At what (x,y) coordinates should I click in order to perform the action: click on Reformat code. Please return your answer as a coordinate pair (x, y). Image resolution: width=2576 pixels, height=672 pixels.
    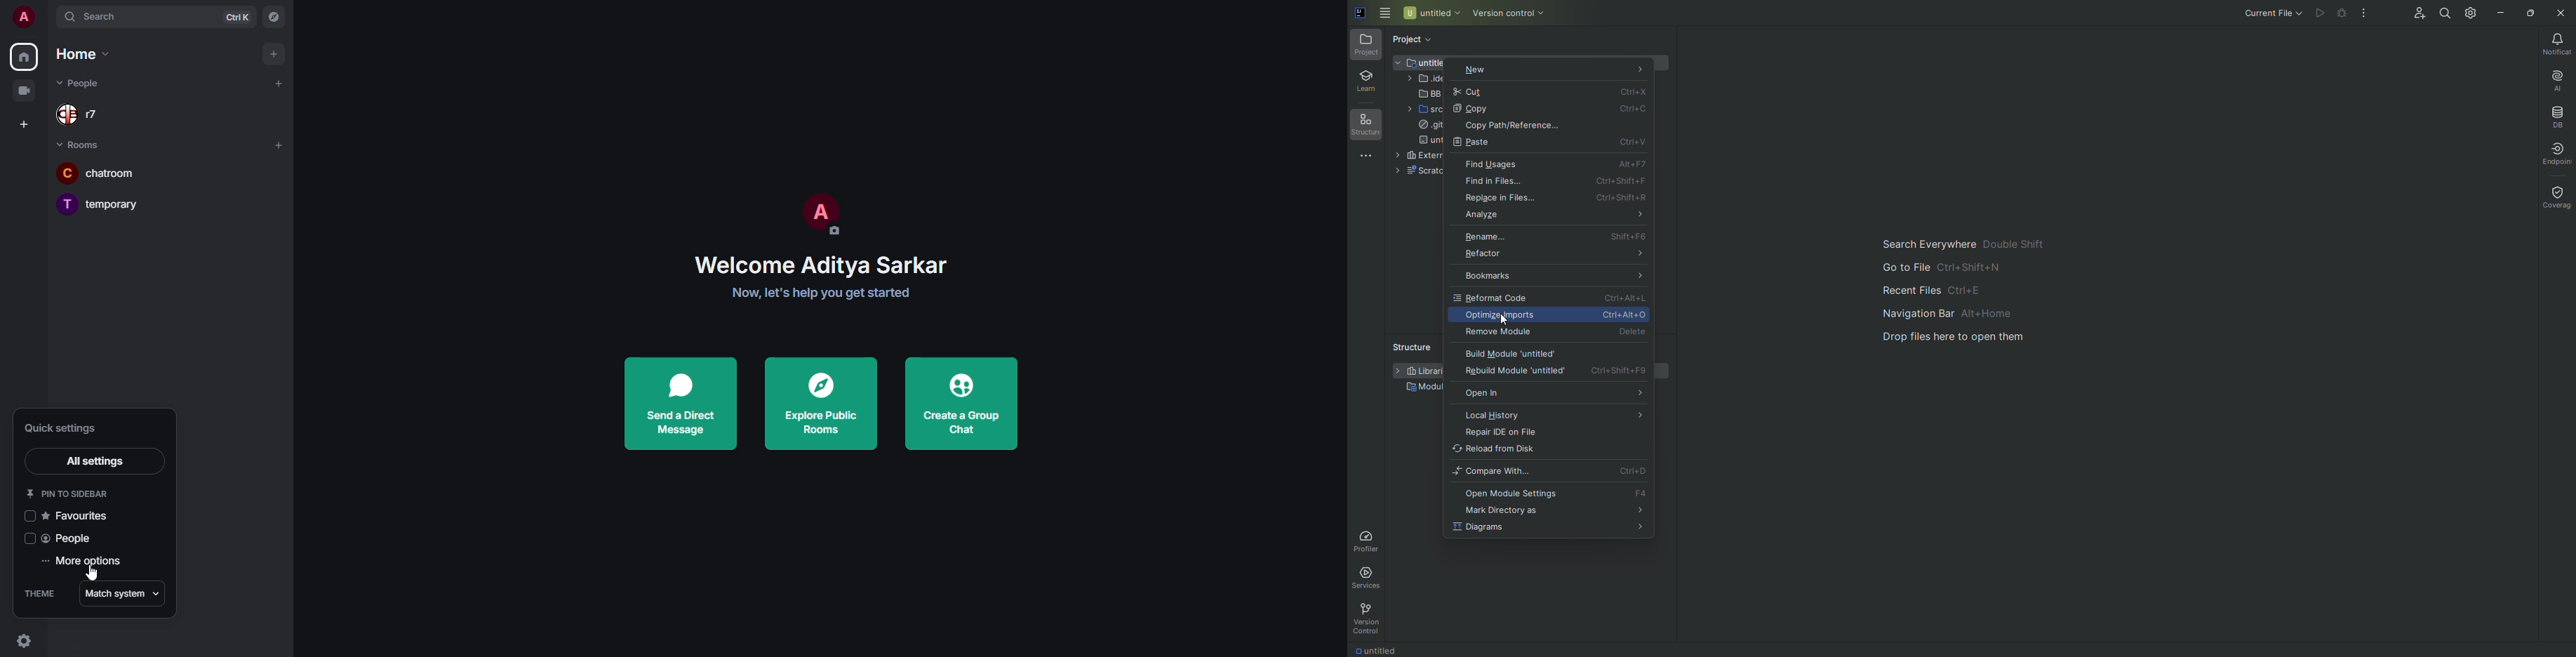
    Looking at the image, I should click on (1550, 296).